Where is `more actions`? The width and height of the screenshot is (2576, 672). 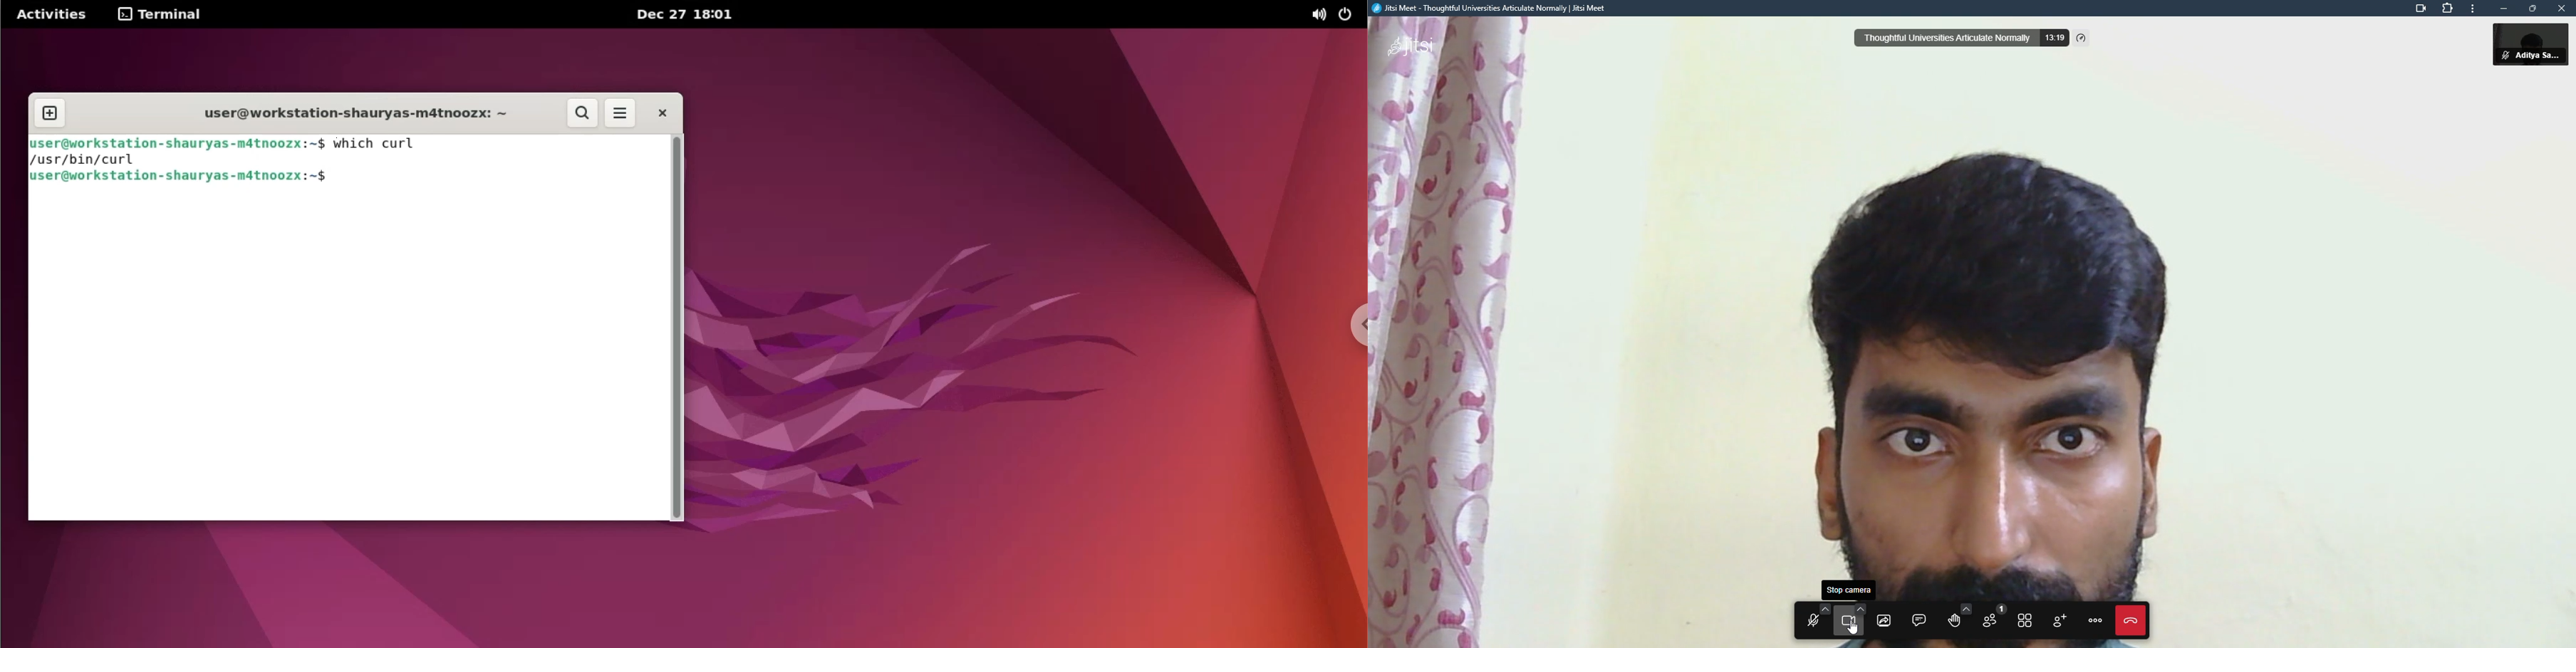 more actions is located at coordinates (2095, 620).